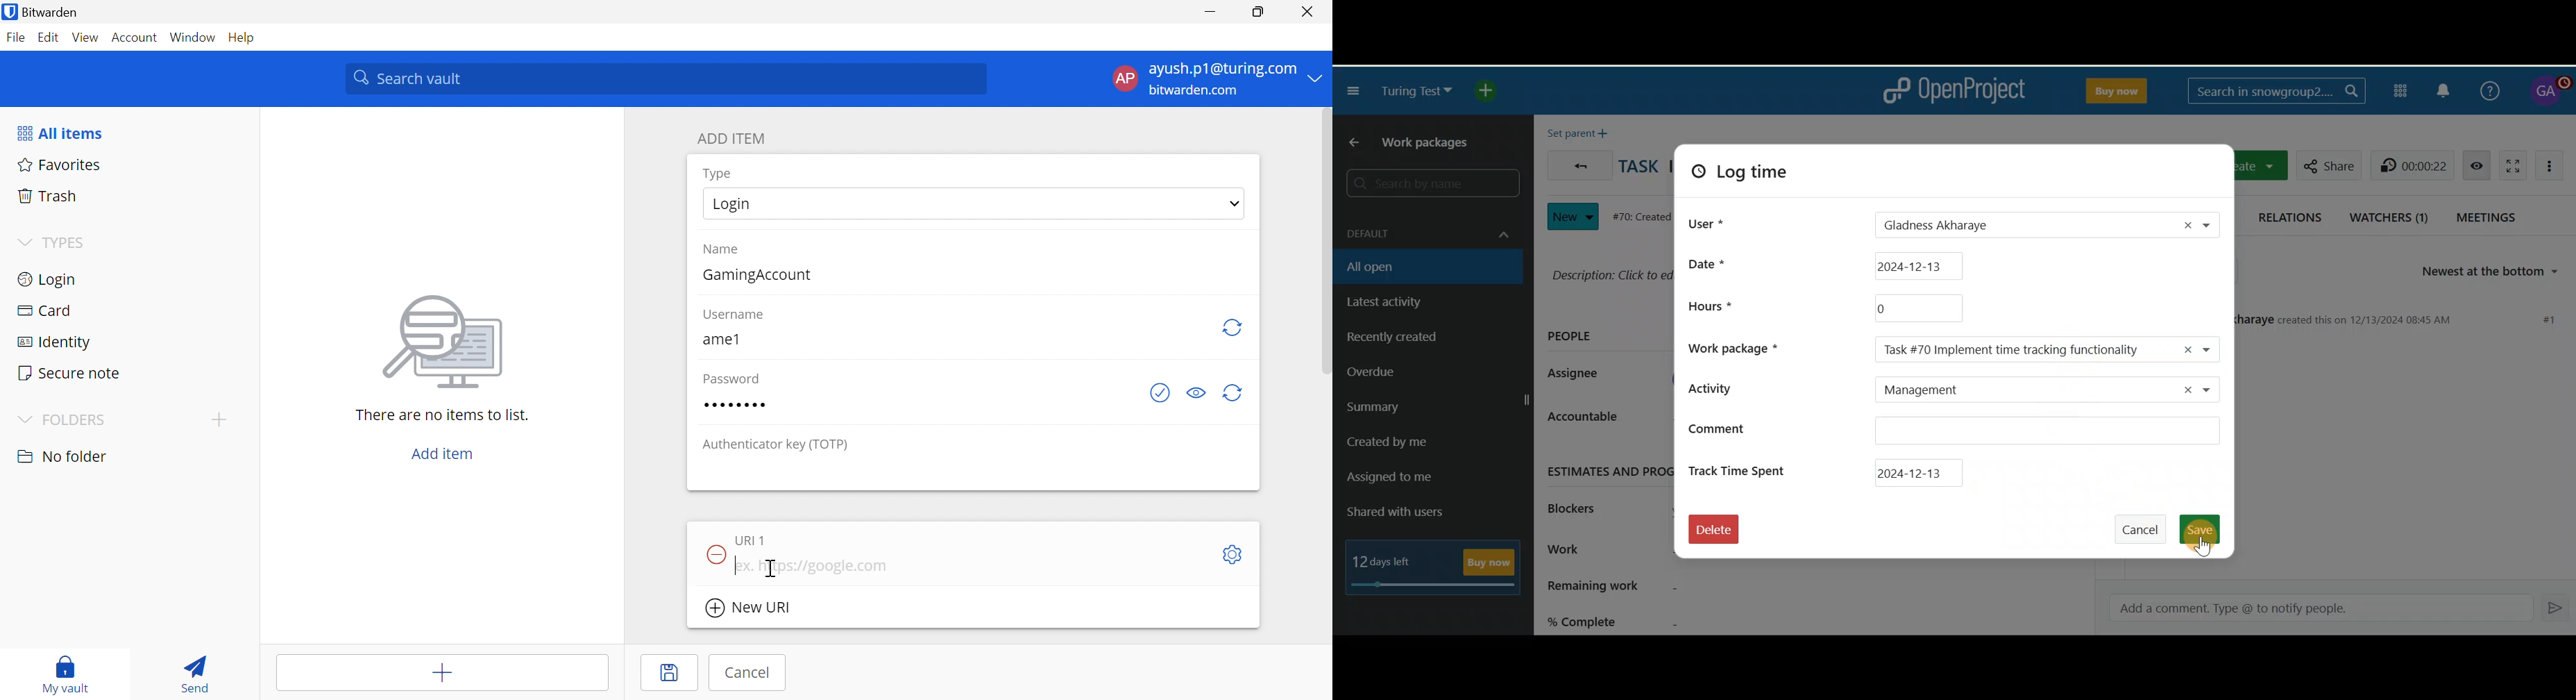 The image size is (2576, 700). Describe the element at coordinates (1260, 12) in the screenshot. I see `Restore Down` at that location.